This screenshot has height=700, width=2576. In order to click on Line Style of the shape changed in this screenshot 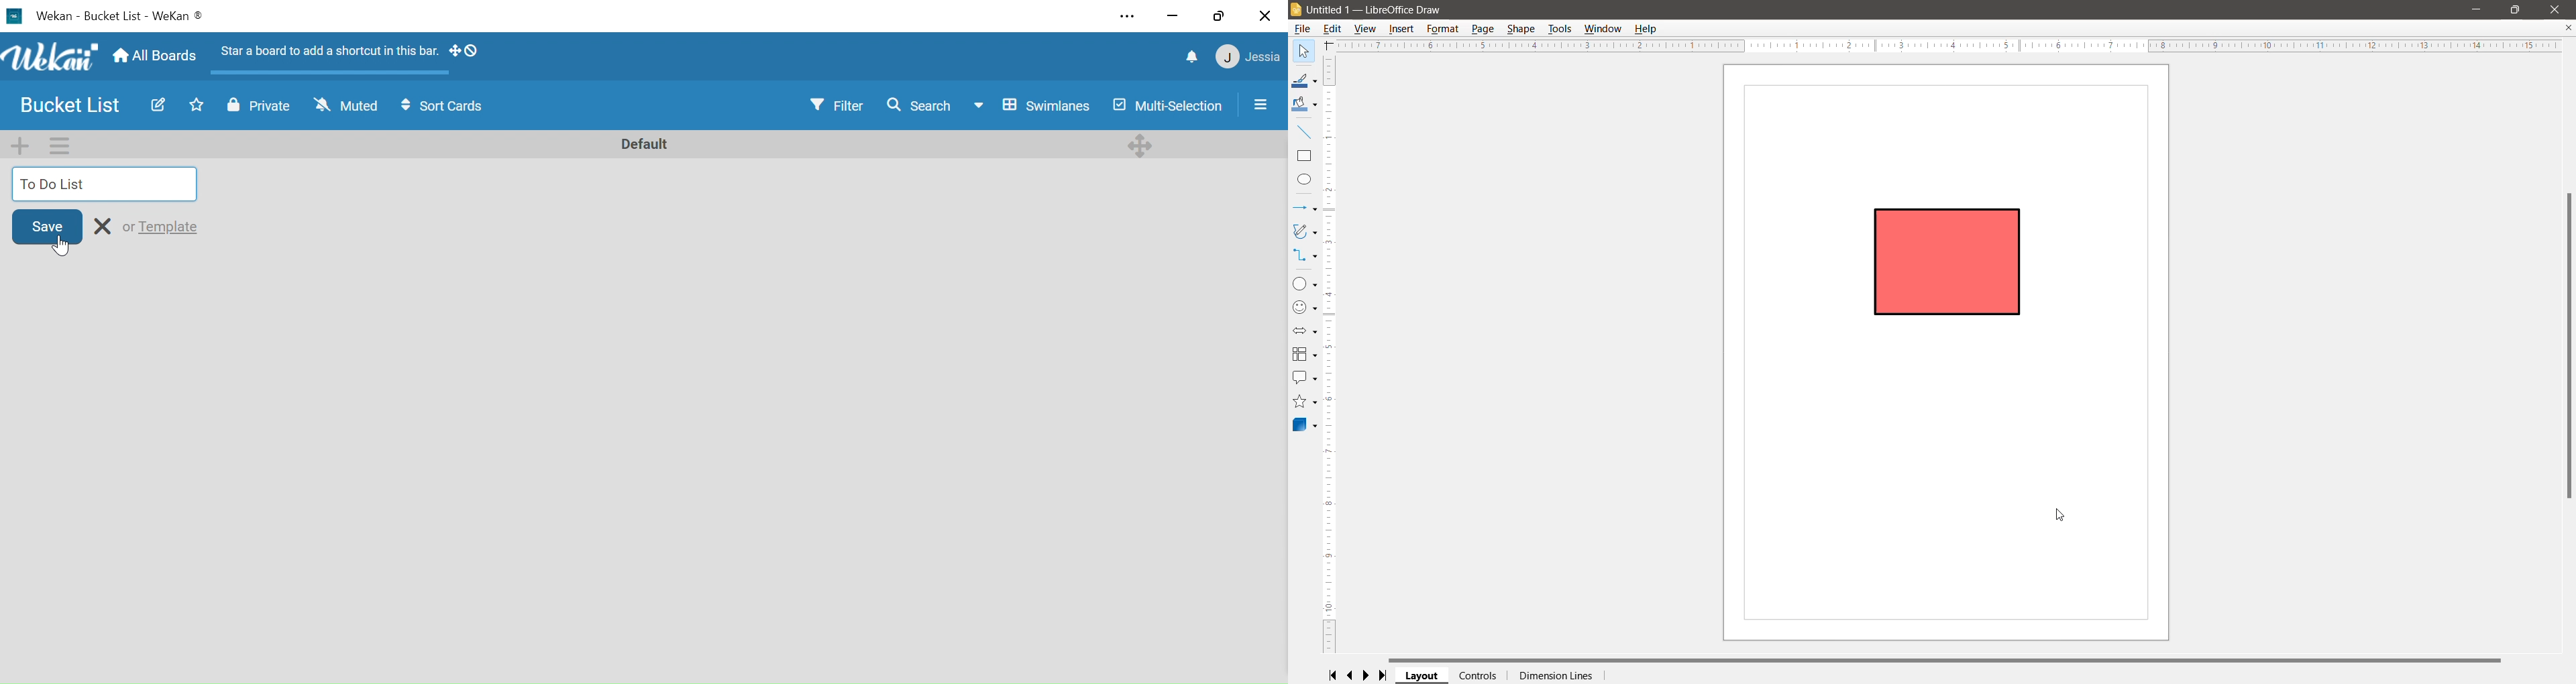, I will do `click(1949, 260)`.